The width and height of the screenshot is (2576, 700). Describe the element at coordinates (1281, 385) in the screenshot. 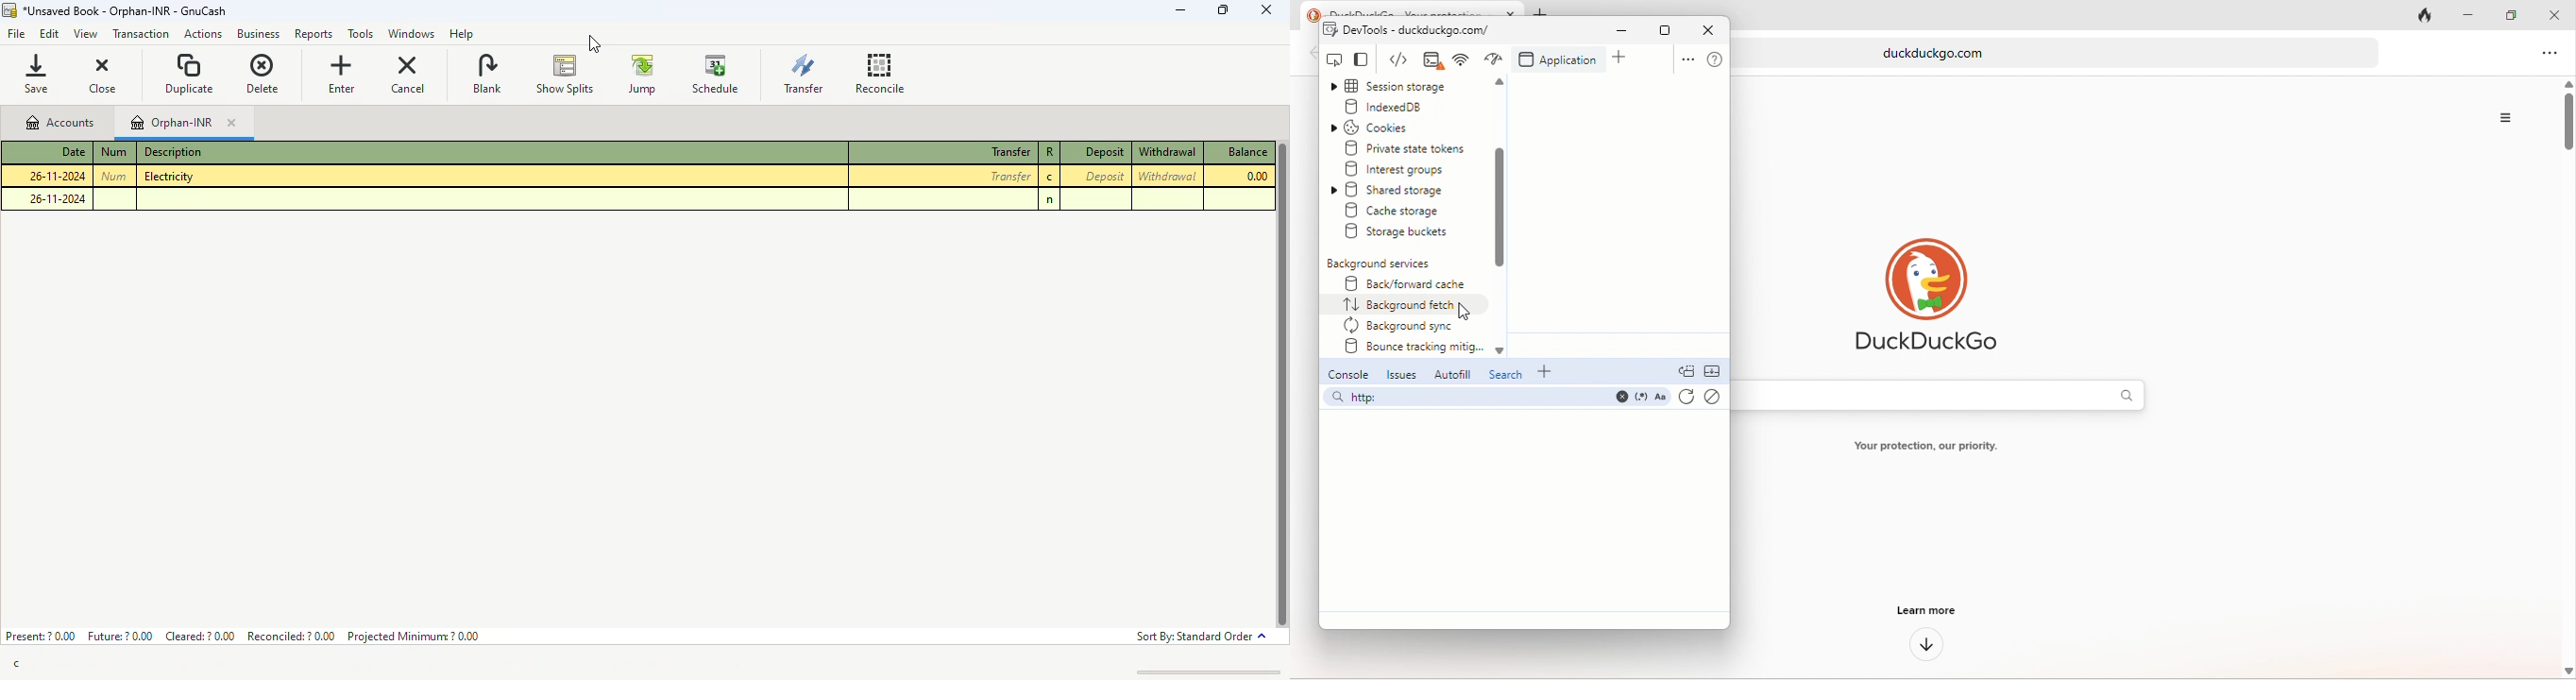

I see `vertical scroll bar` at that location.